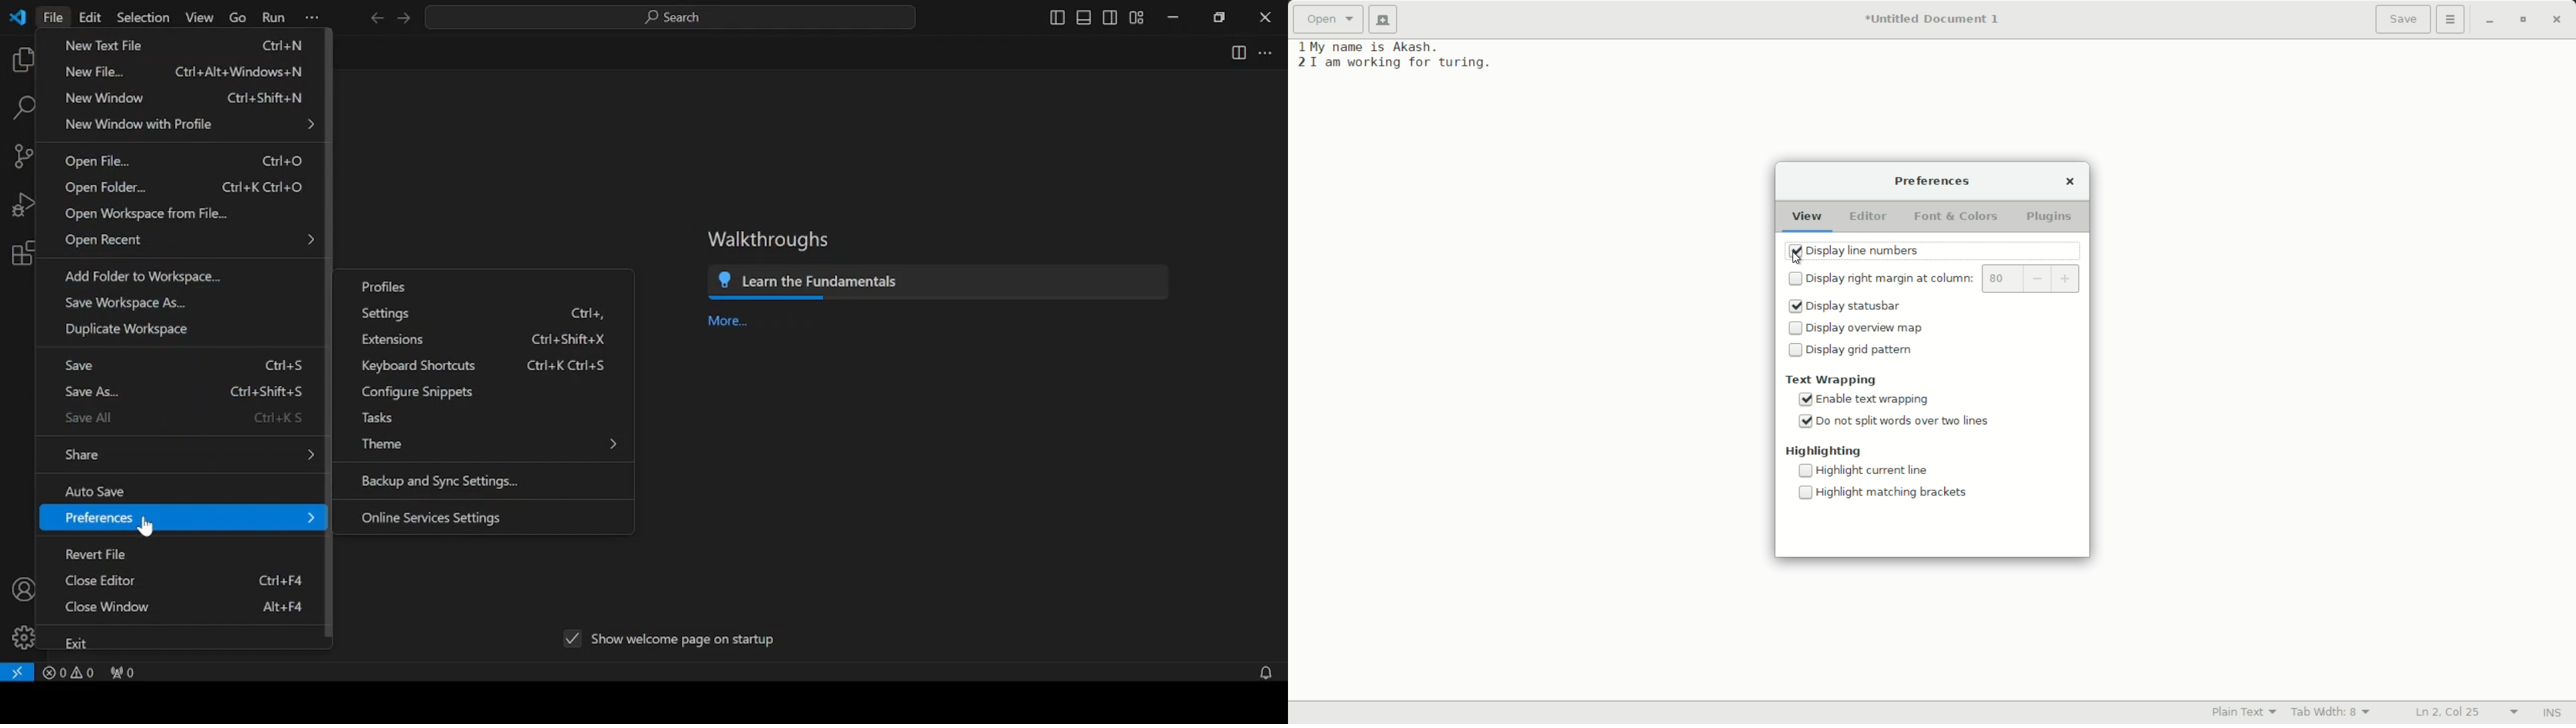 The height and width of the screenshot is (728, 2576). Describe the element at coordinates (1878, 400) in the screenshot. I see `enable text wrapping` at that location.